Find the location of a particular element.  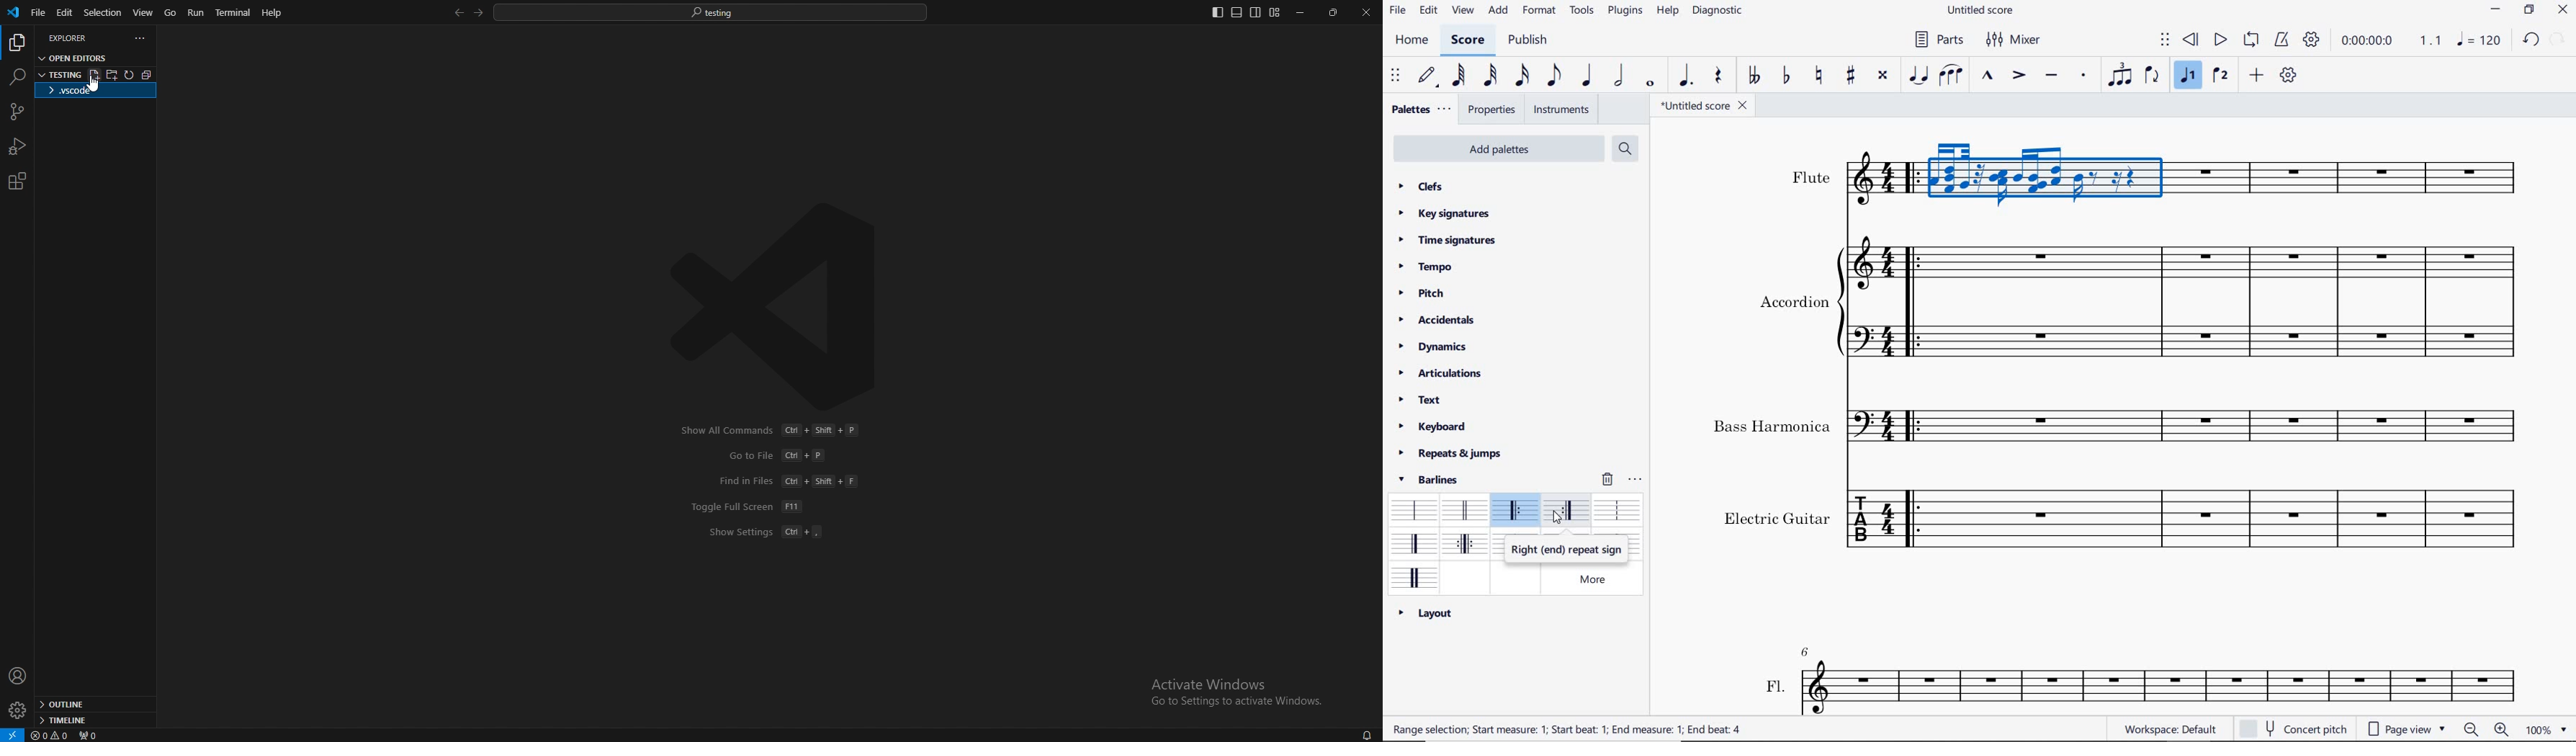

articulations is located at coordinates (1441, 374).